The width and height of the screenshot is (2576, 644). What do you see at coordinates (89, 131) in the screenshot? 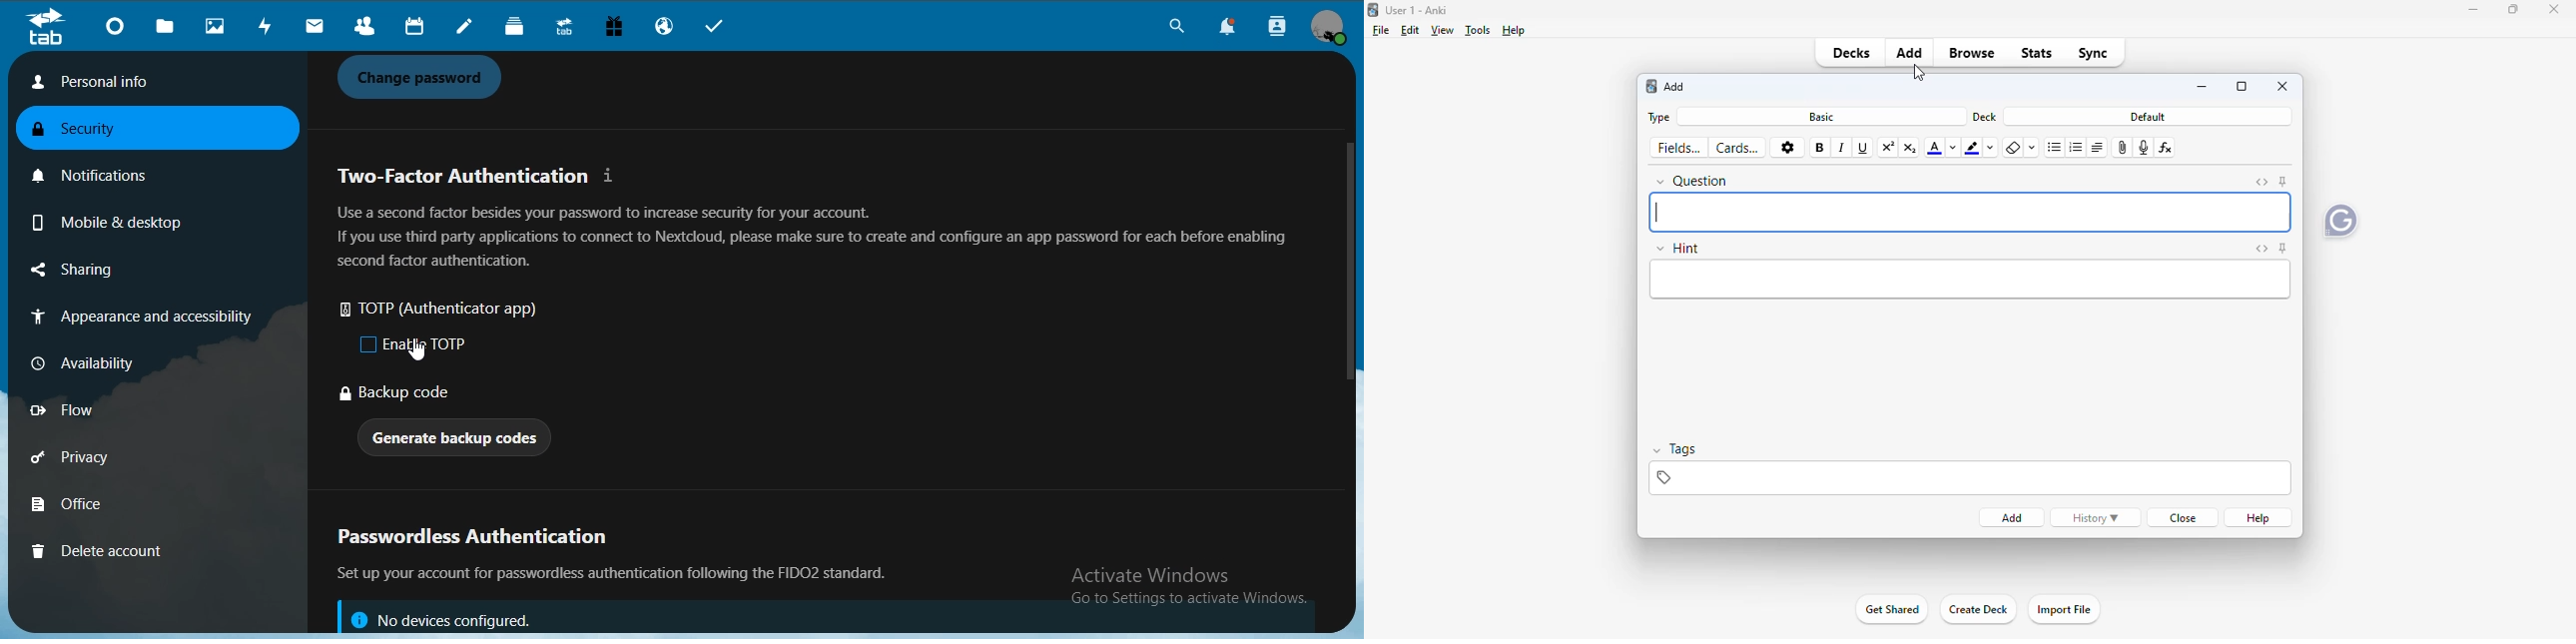
I see `security` at bounding box center [89, 131].